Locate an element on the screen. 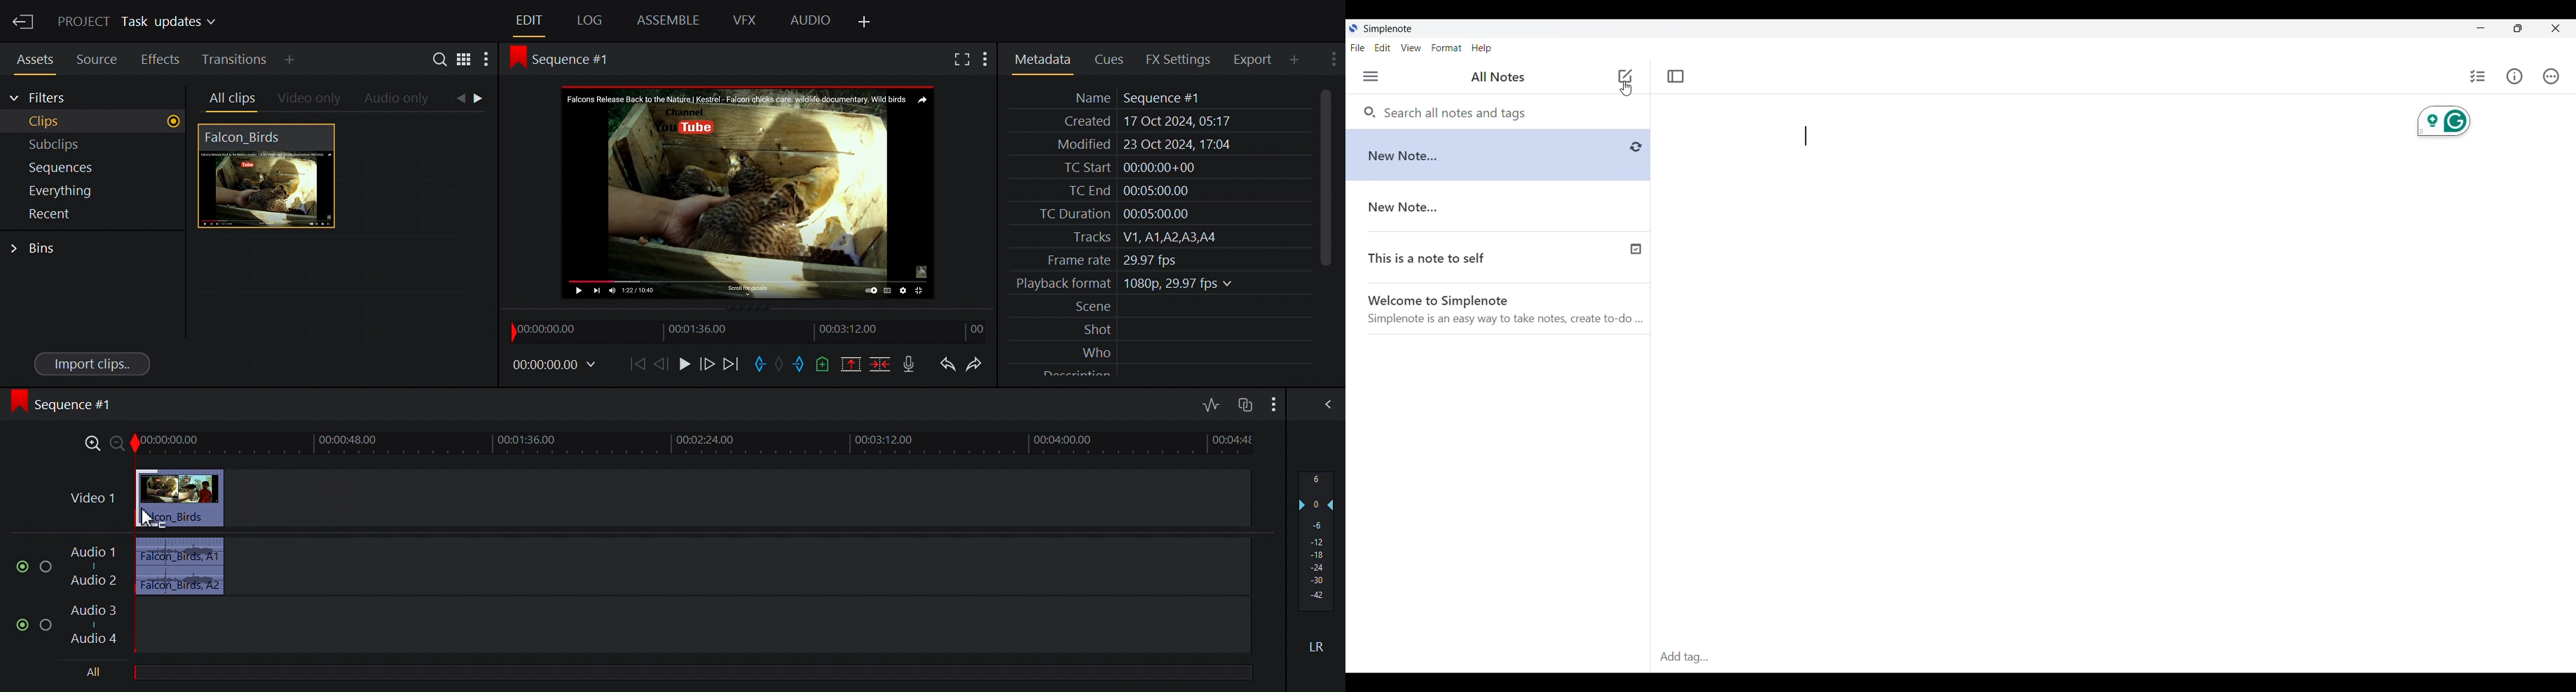 The image size is (2576, 700). VFX is located at coordinates (746, 20).